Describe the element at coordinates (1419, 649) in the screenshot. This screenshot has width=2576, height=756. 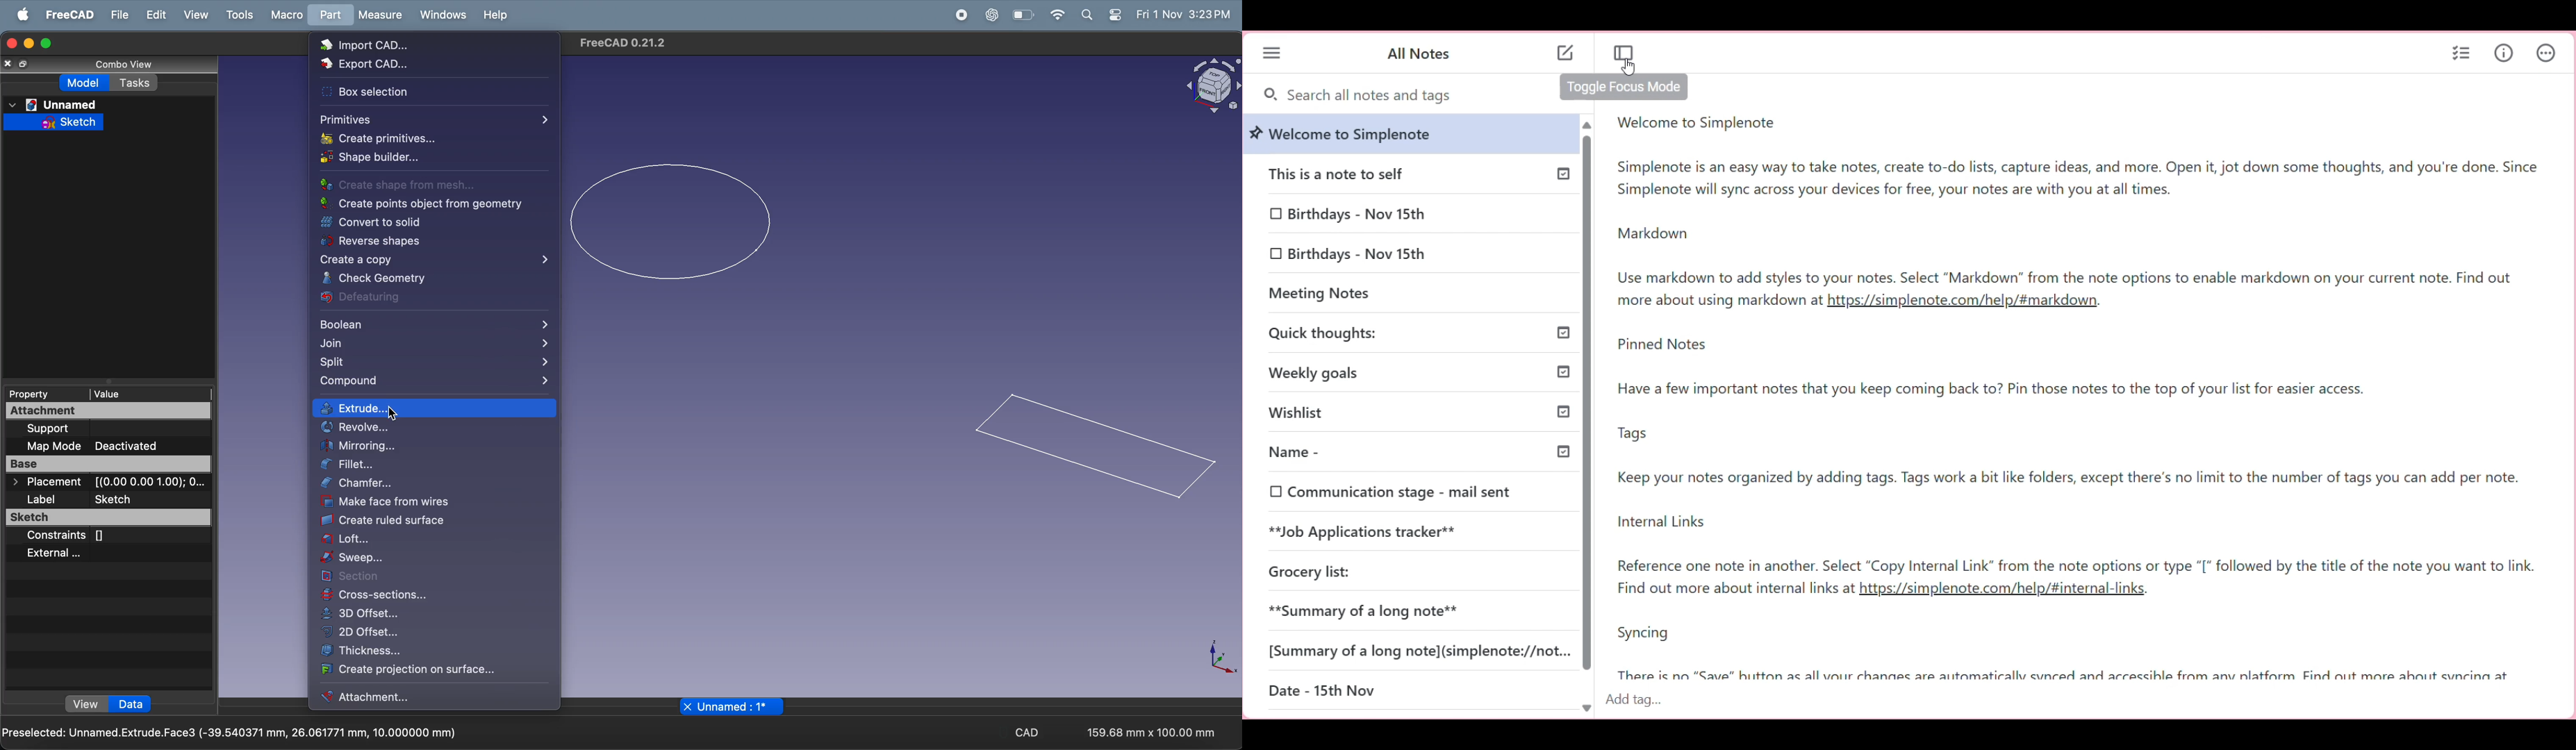
I see `[Summary of a long note](simplenote://not` at that location.